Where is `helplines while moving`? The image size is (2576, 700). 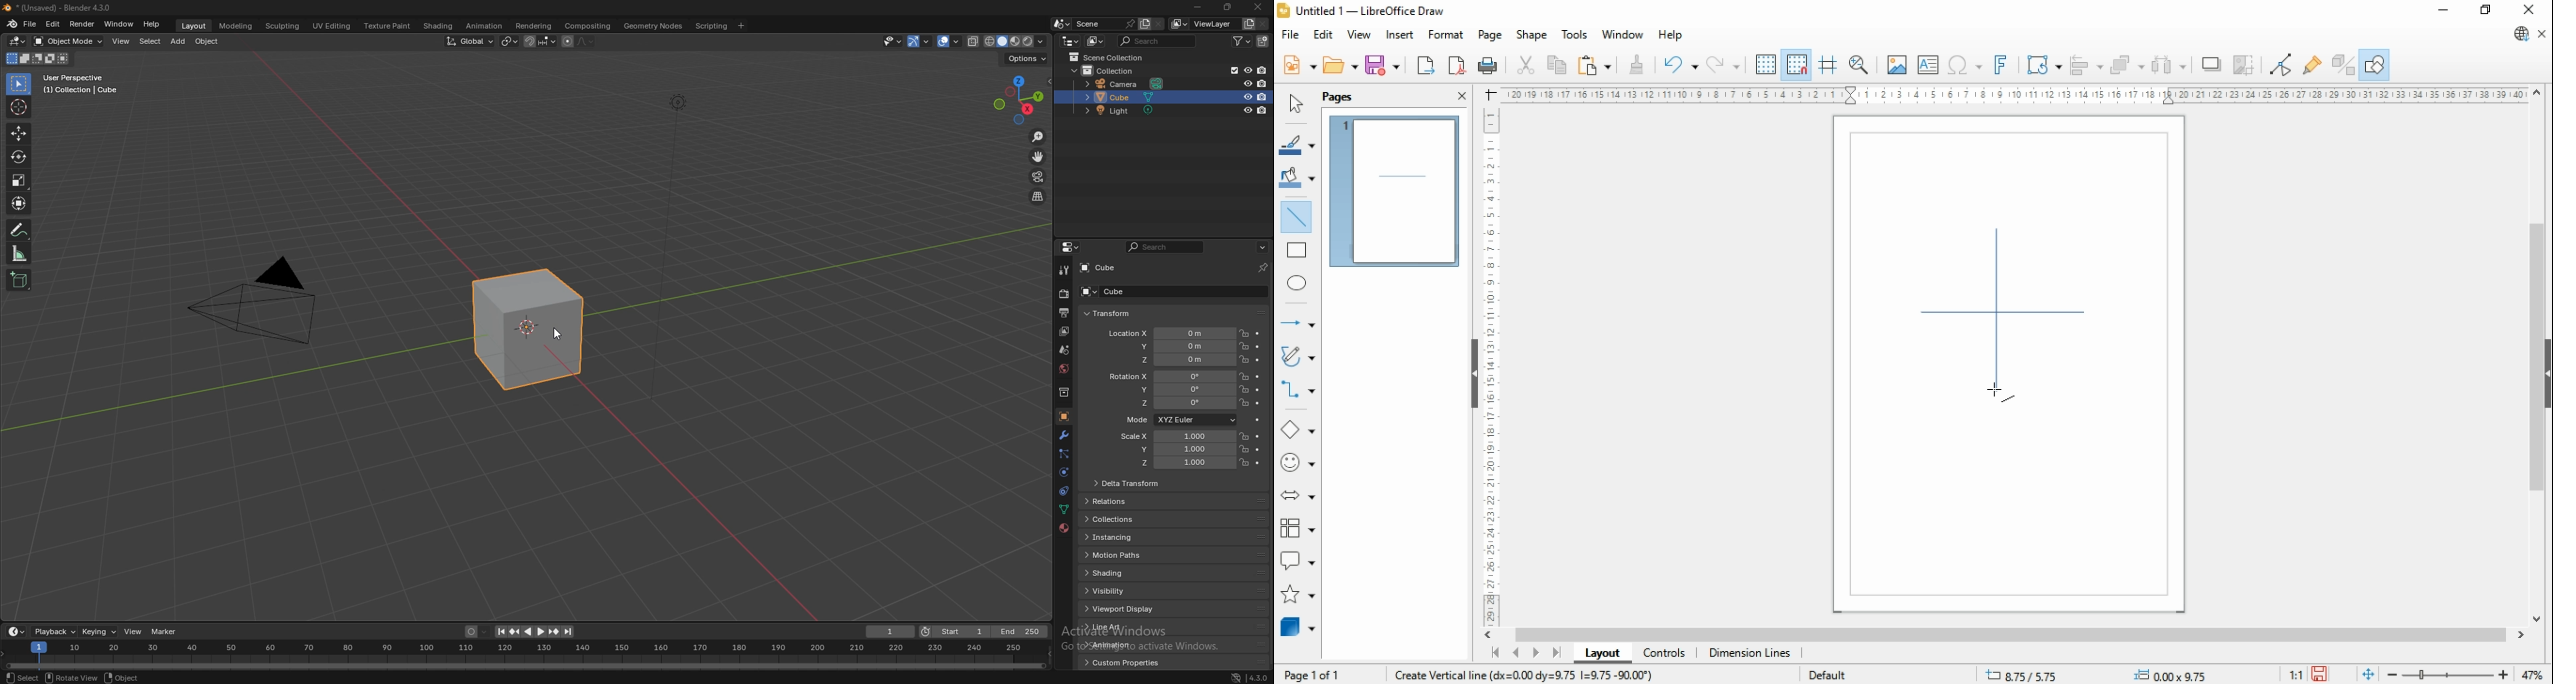 helplines while moving is located at coordinates (1827, 63).